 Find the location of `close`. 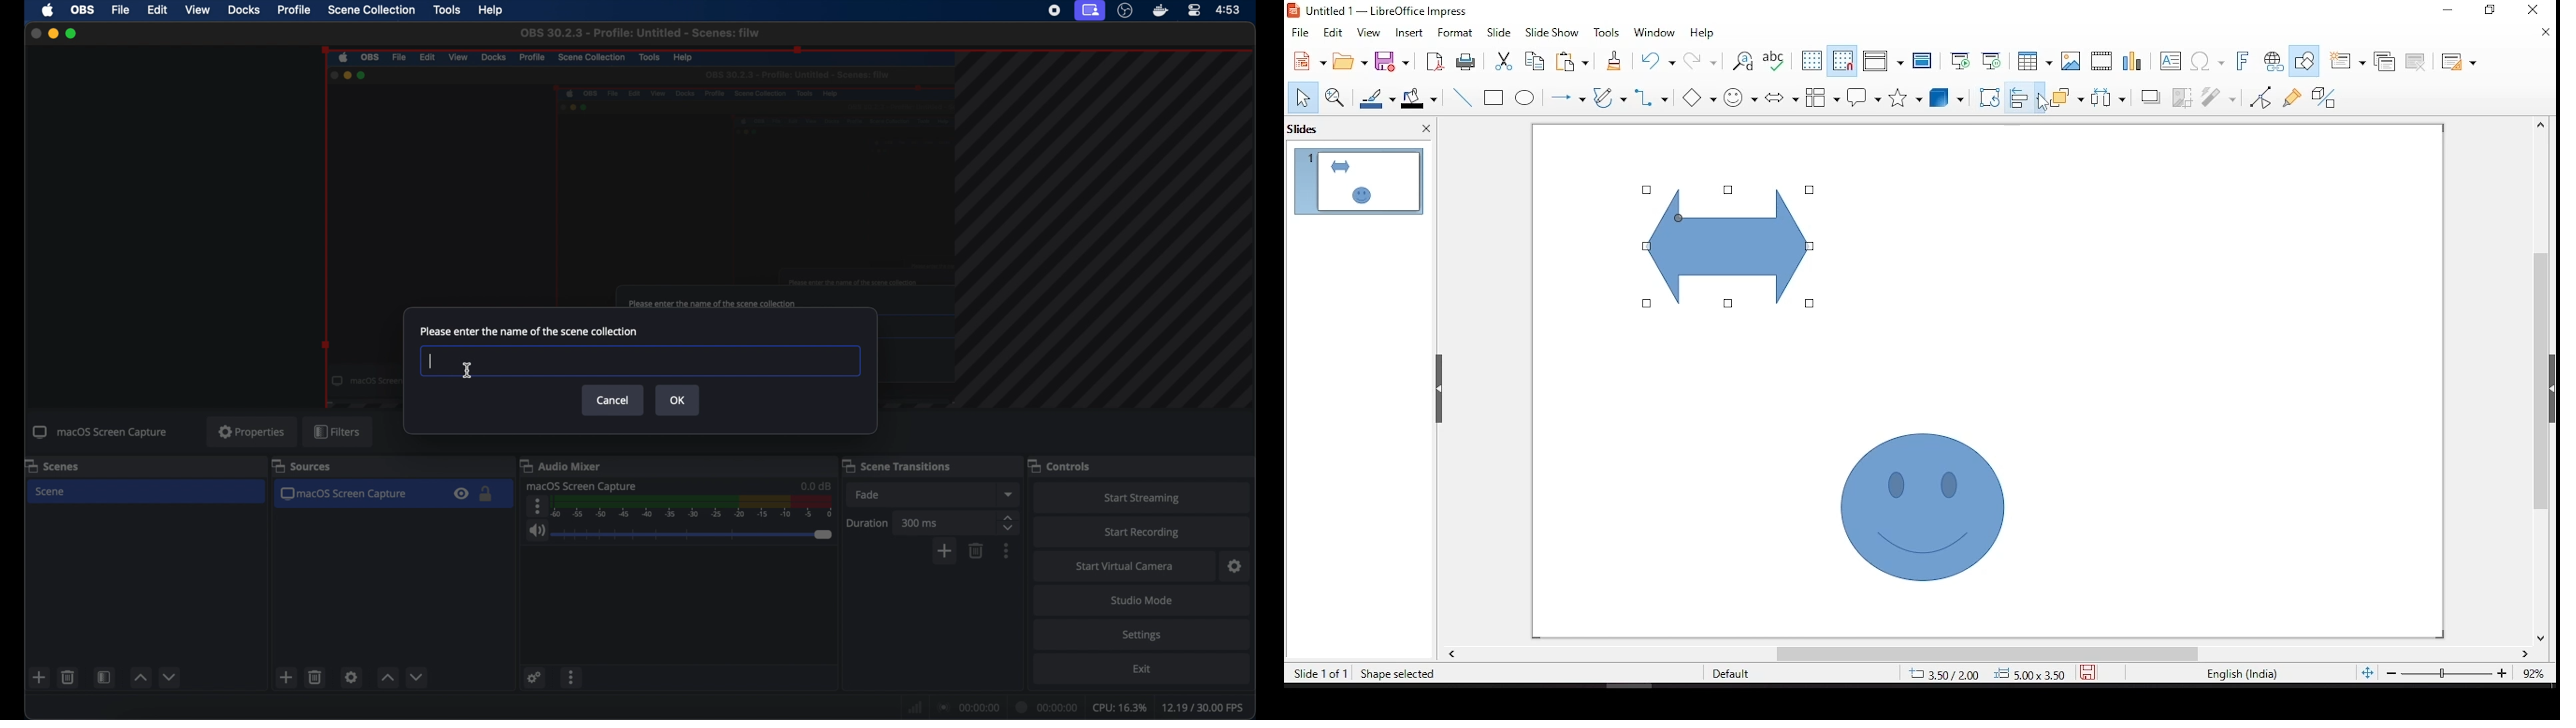

close is located at coordinates (32, 32).